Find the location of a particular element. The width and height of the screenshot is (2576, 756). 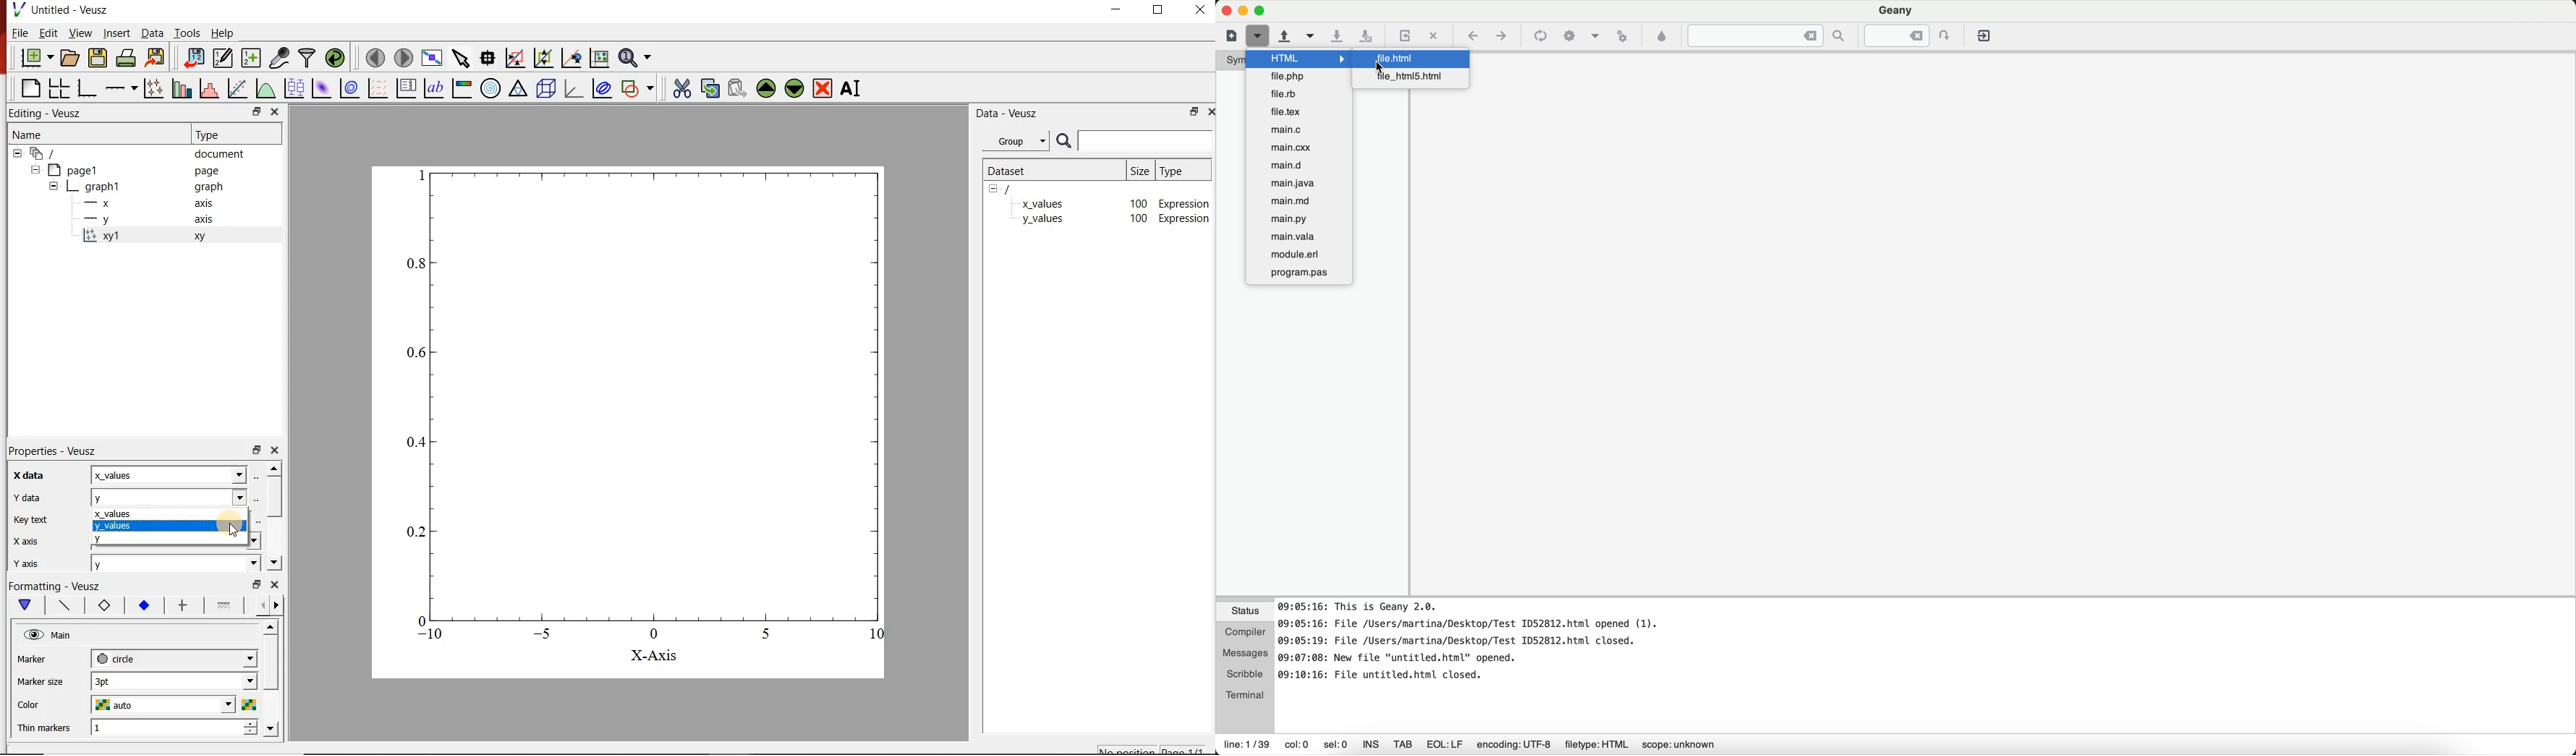

restore down is located at coordinates (257, 450).